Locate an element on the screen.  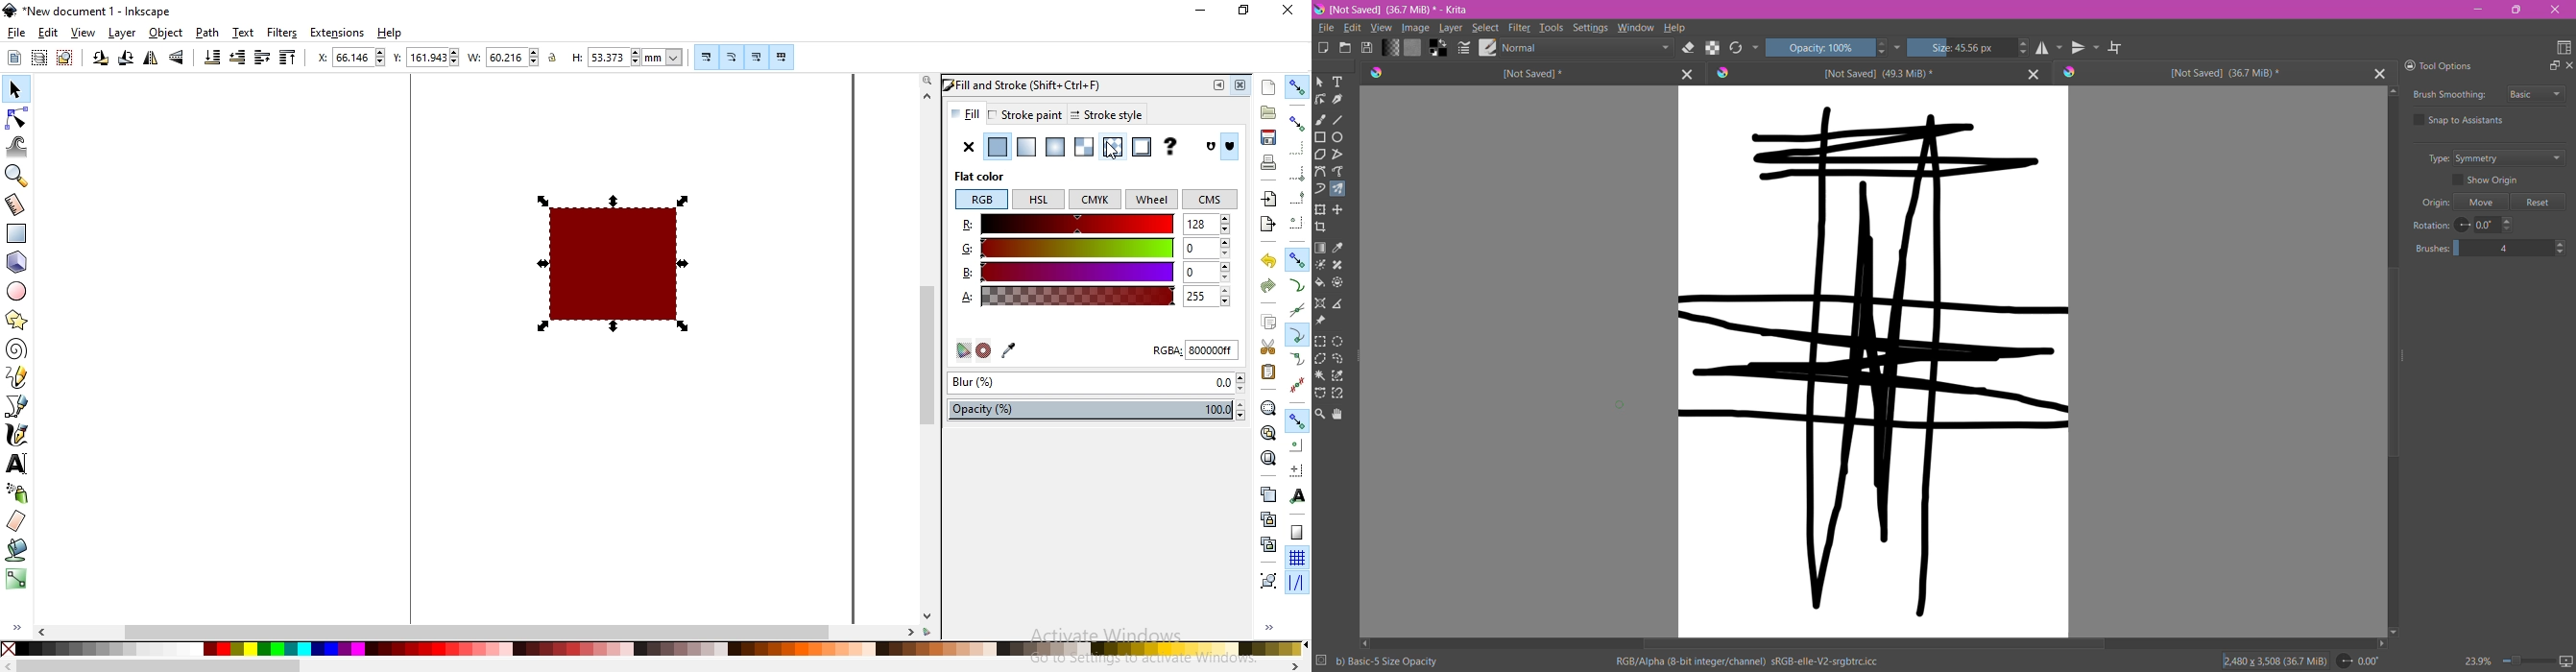
lower selection to bottom is located at coordinates (213, 58).